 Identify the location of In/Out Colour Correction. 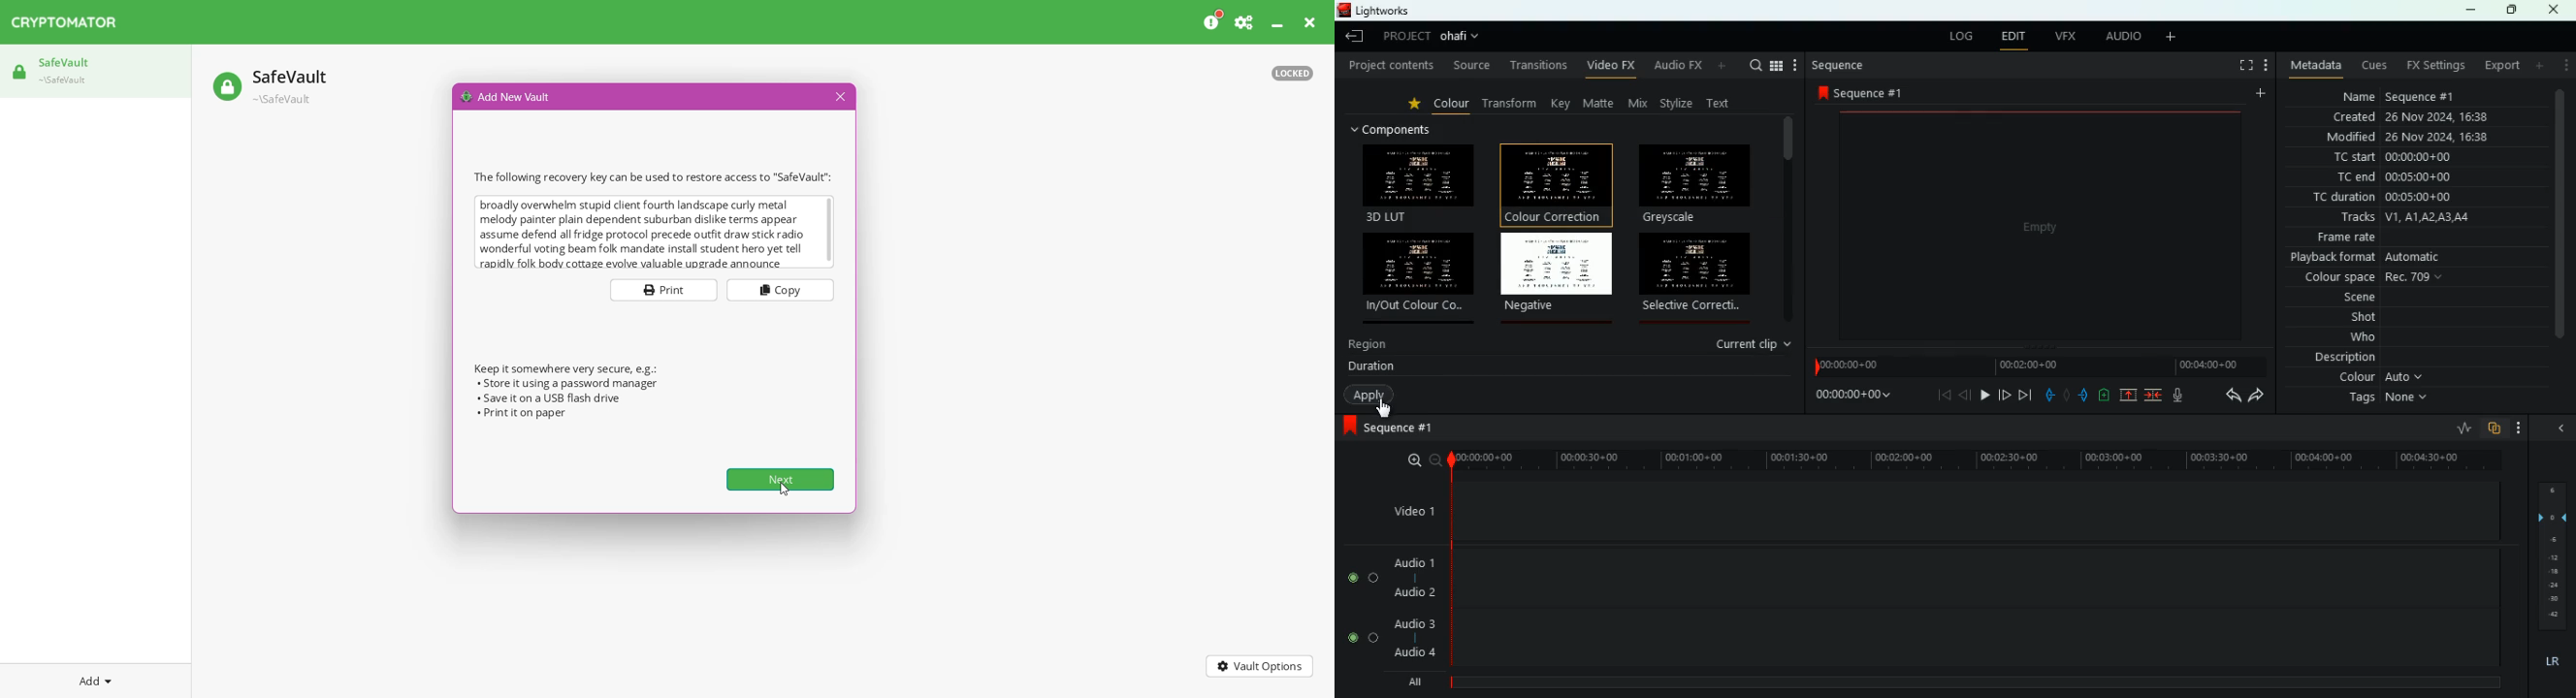
(1417, 271).